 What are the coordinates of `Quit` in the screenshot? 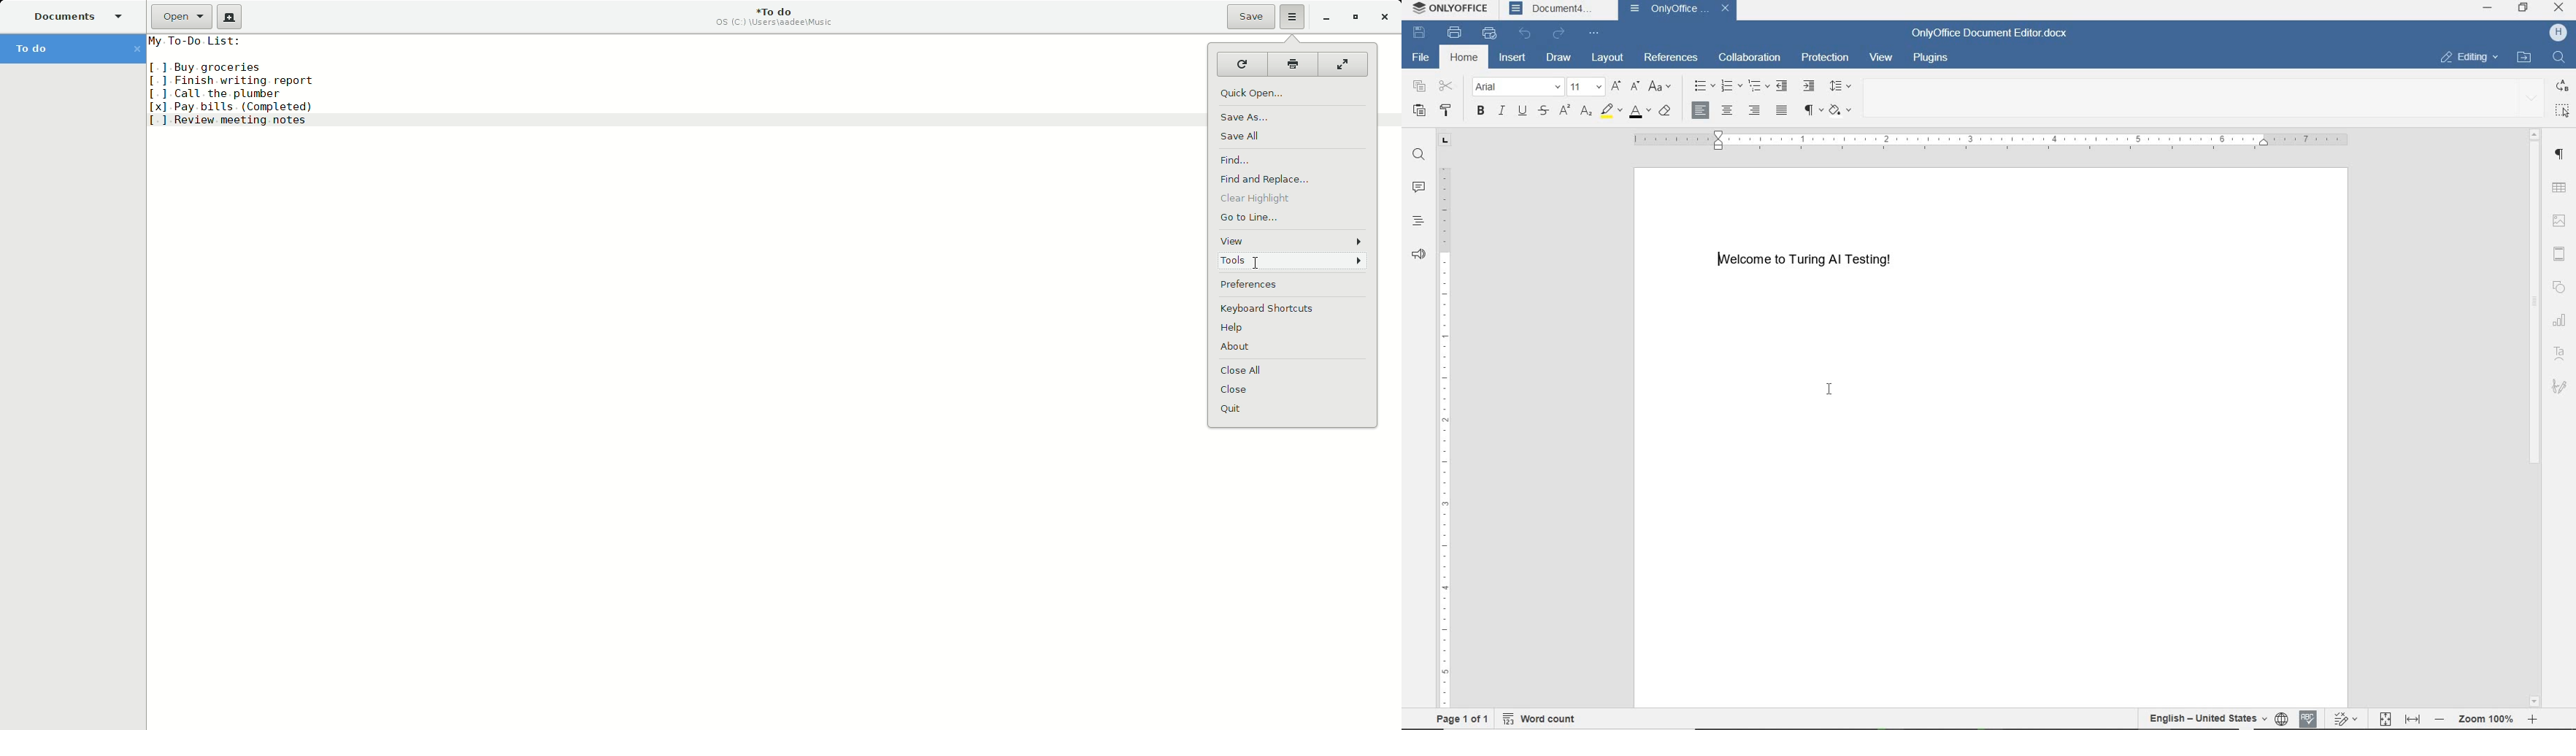 It's located at (1231, 411).